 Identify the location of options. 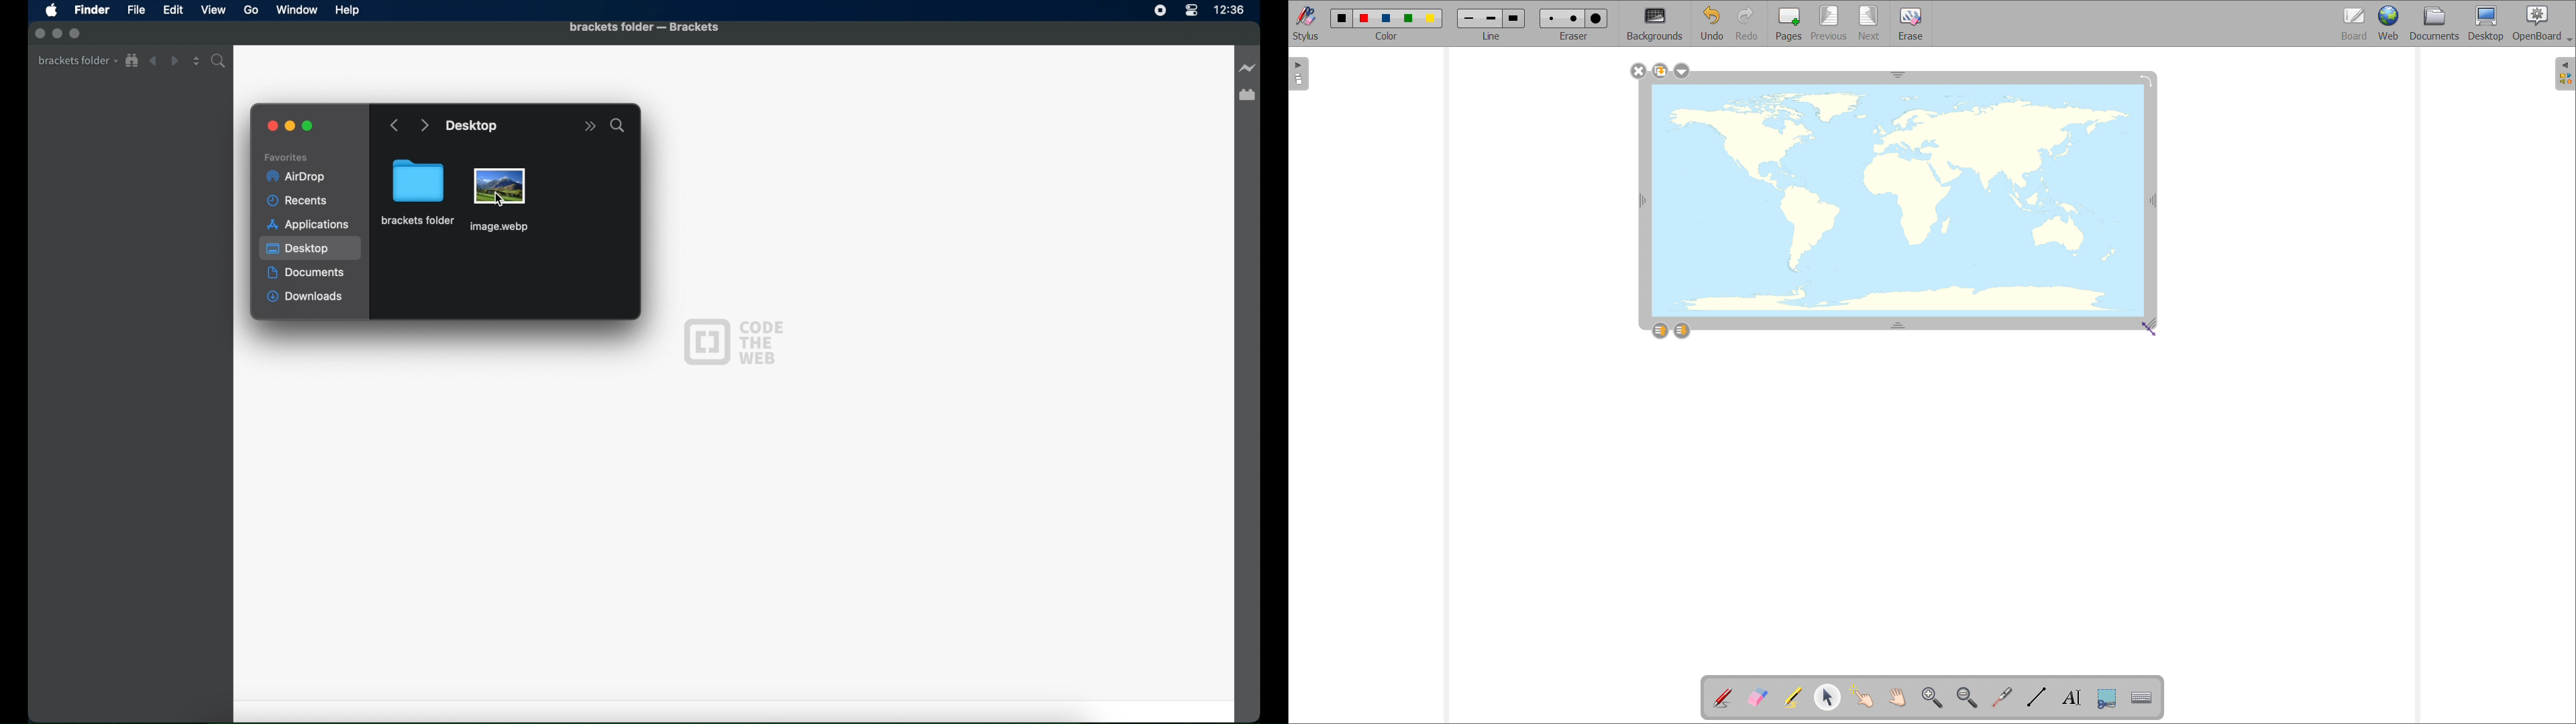
(1682, 71).